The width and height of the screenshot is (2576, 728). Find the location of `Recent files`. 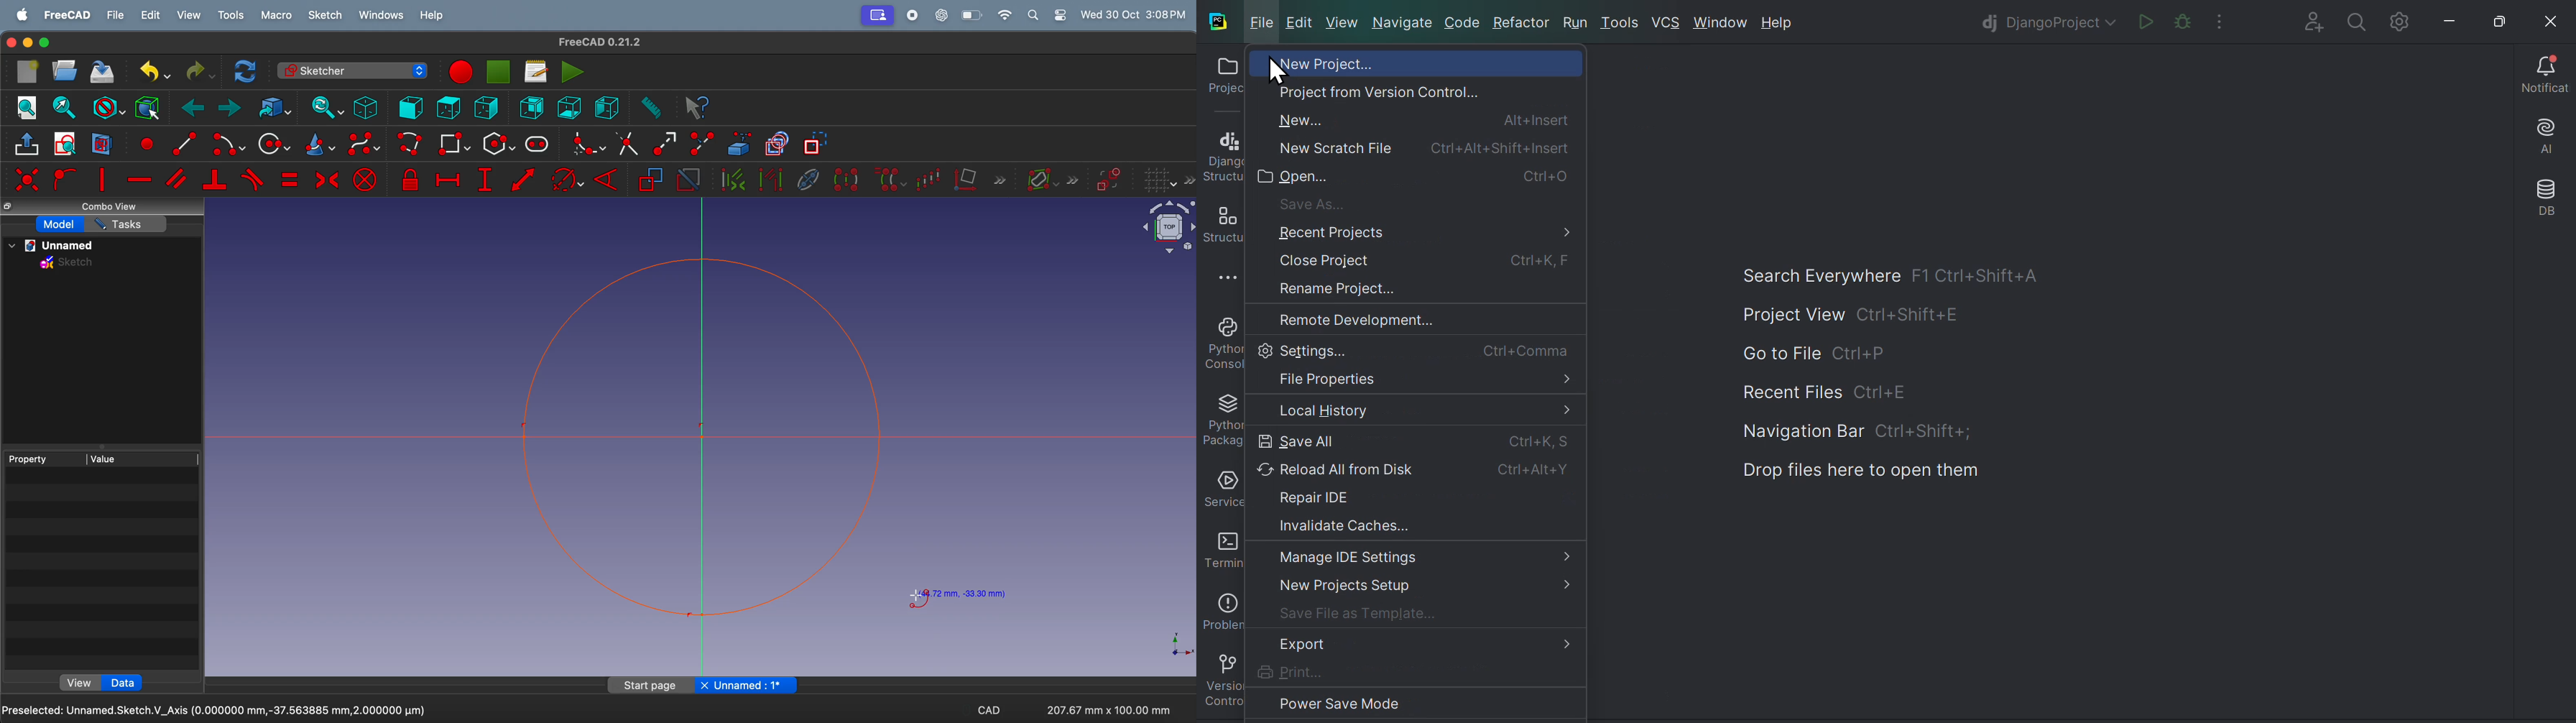

Recent files is located at coordinates (1833, 393).